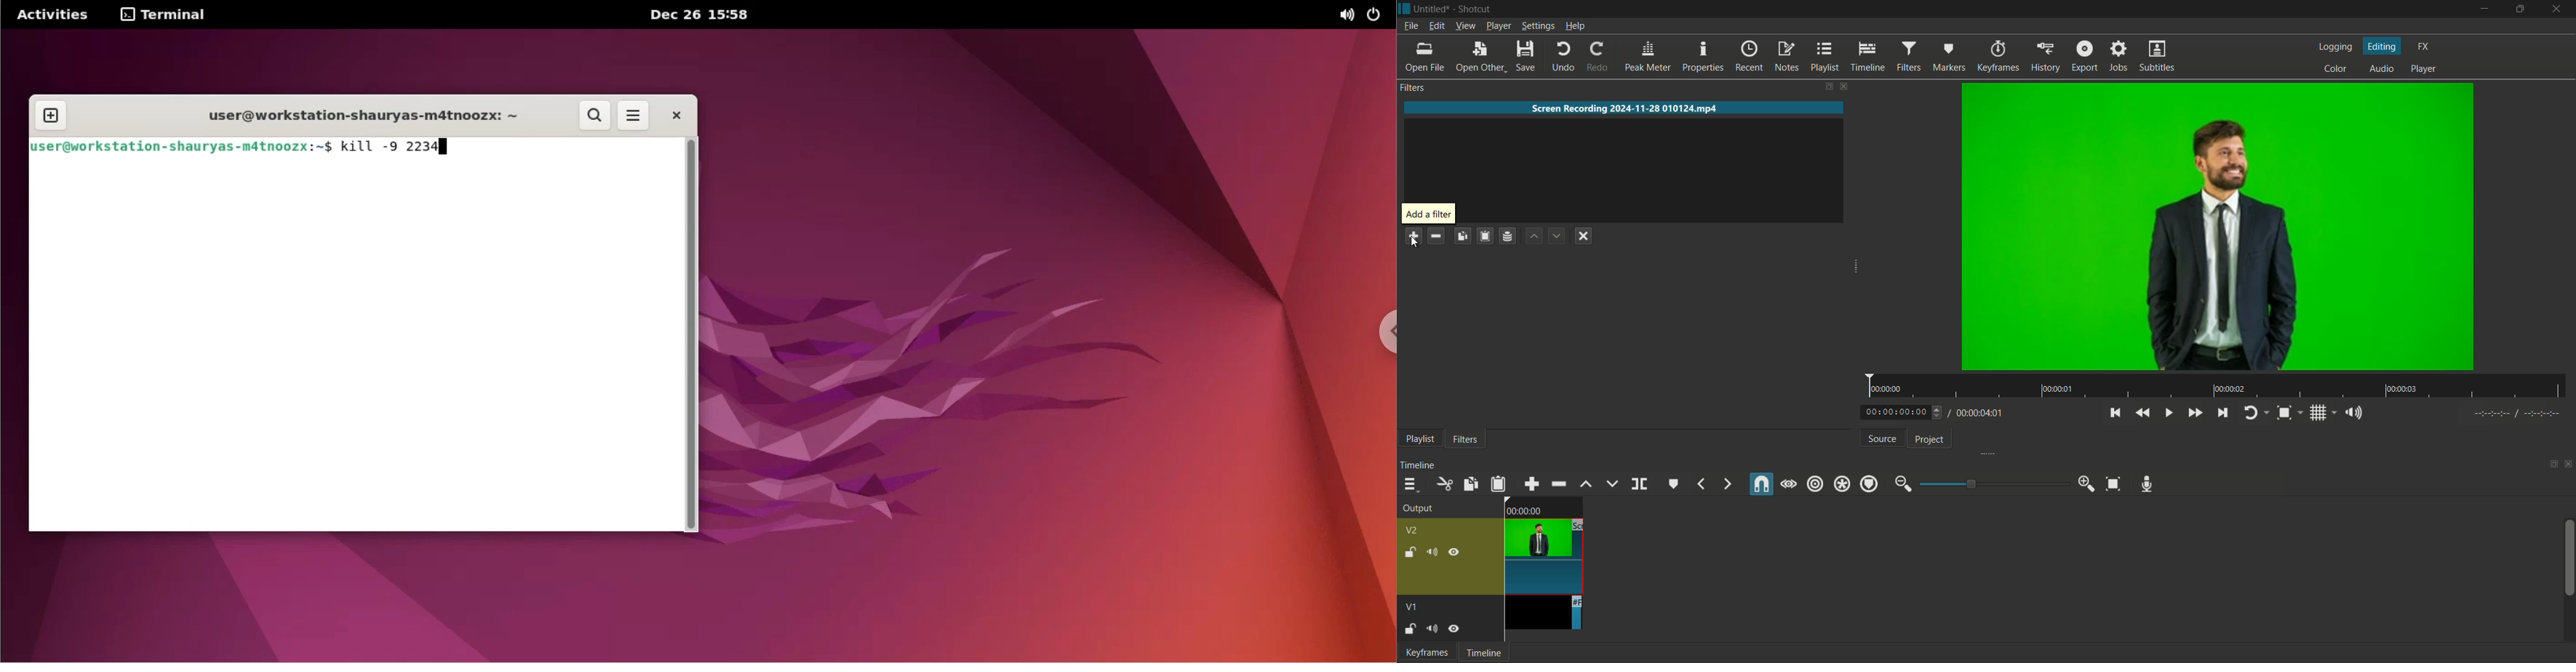  What do you see at coordinates (2382, 70) in the screenshot?
I see `audio` at bounding box center [2382, 70].